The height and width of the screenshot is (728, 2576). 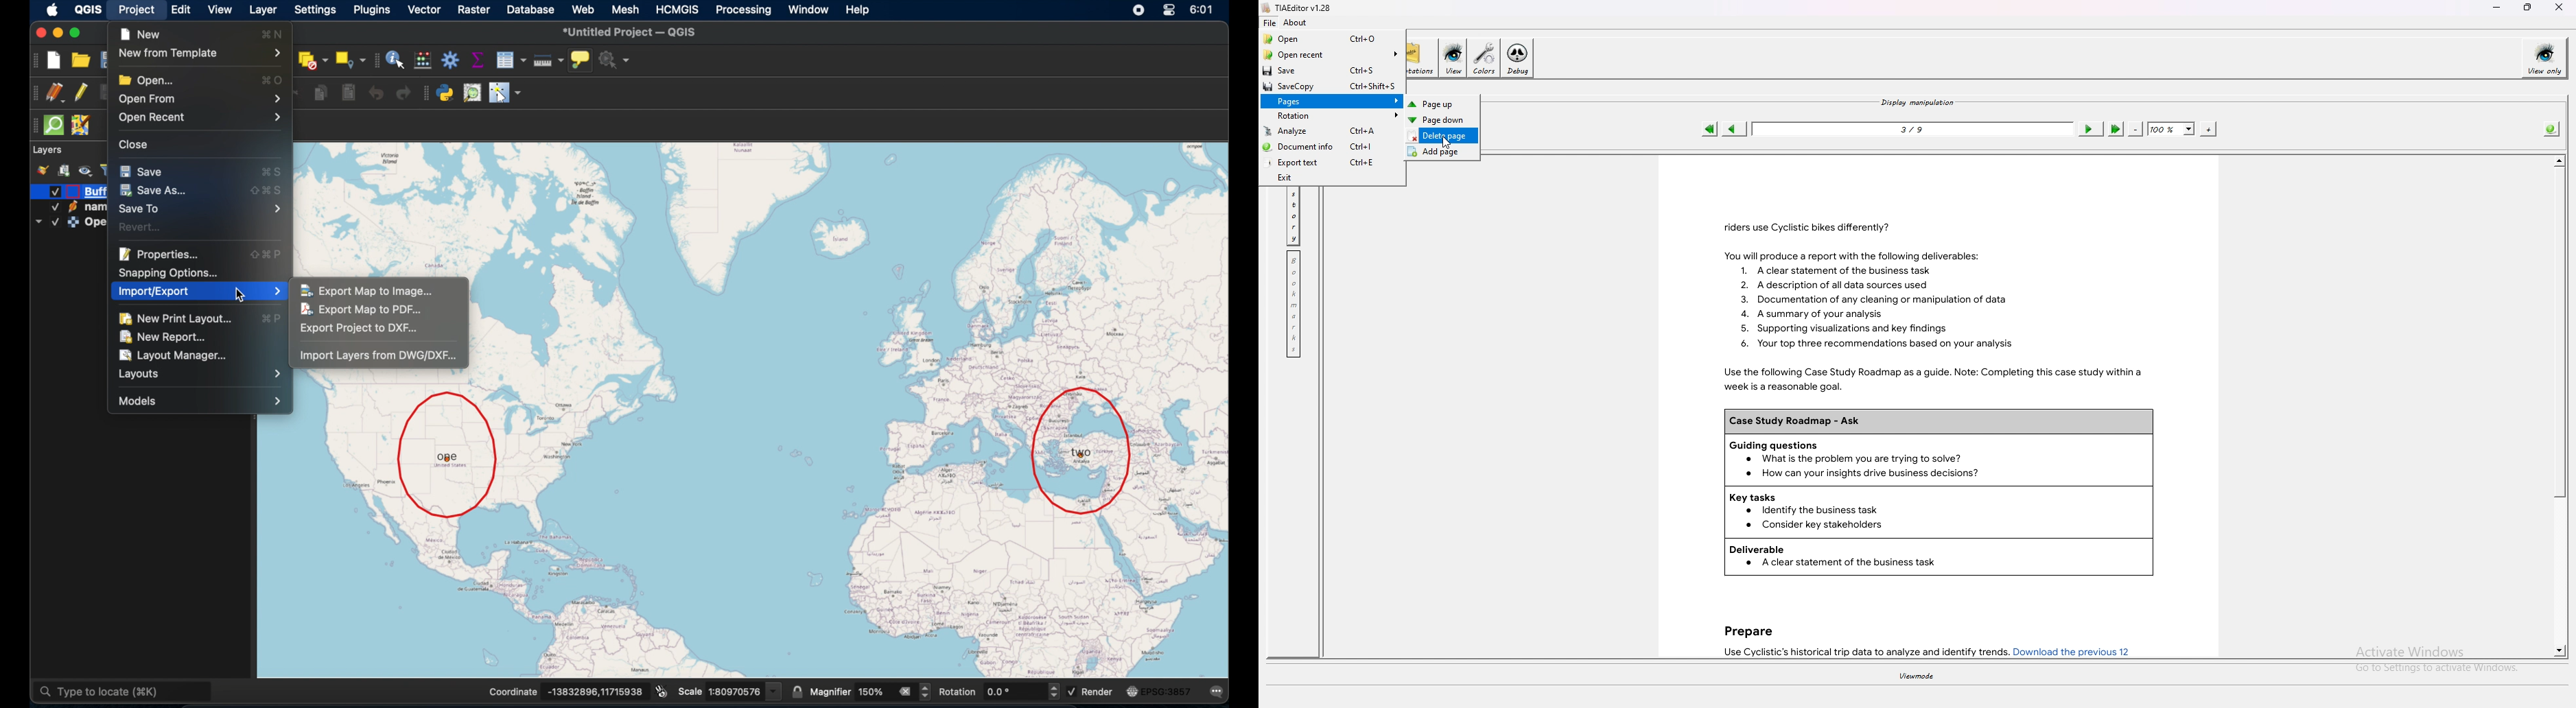 I want to click on command P, so click(x=273, y=319).